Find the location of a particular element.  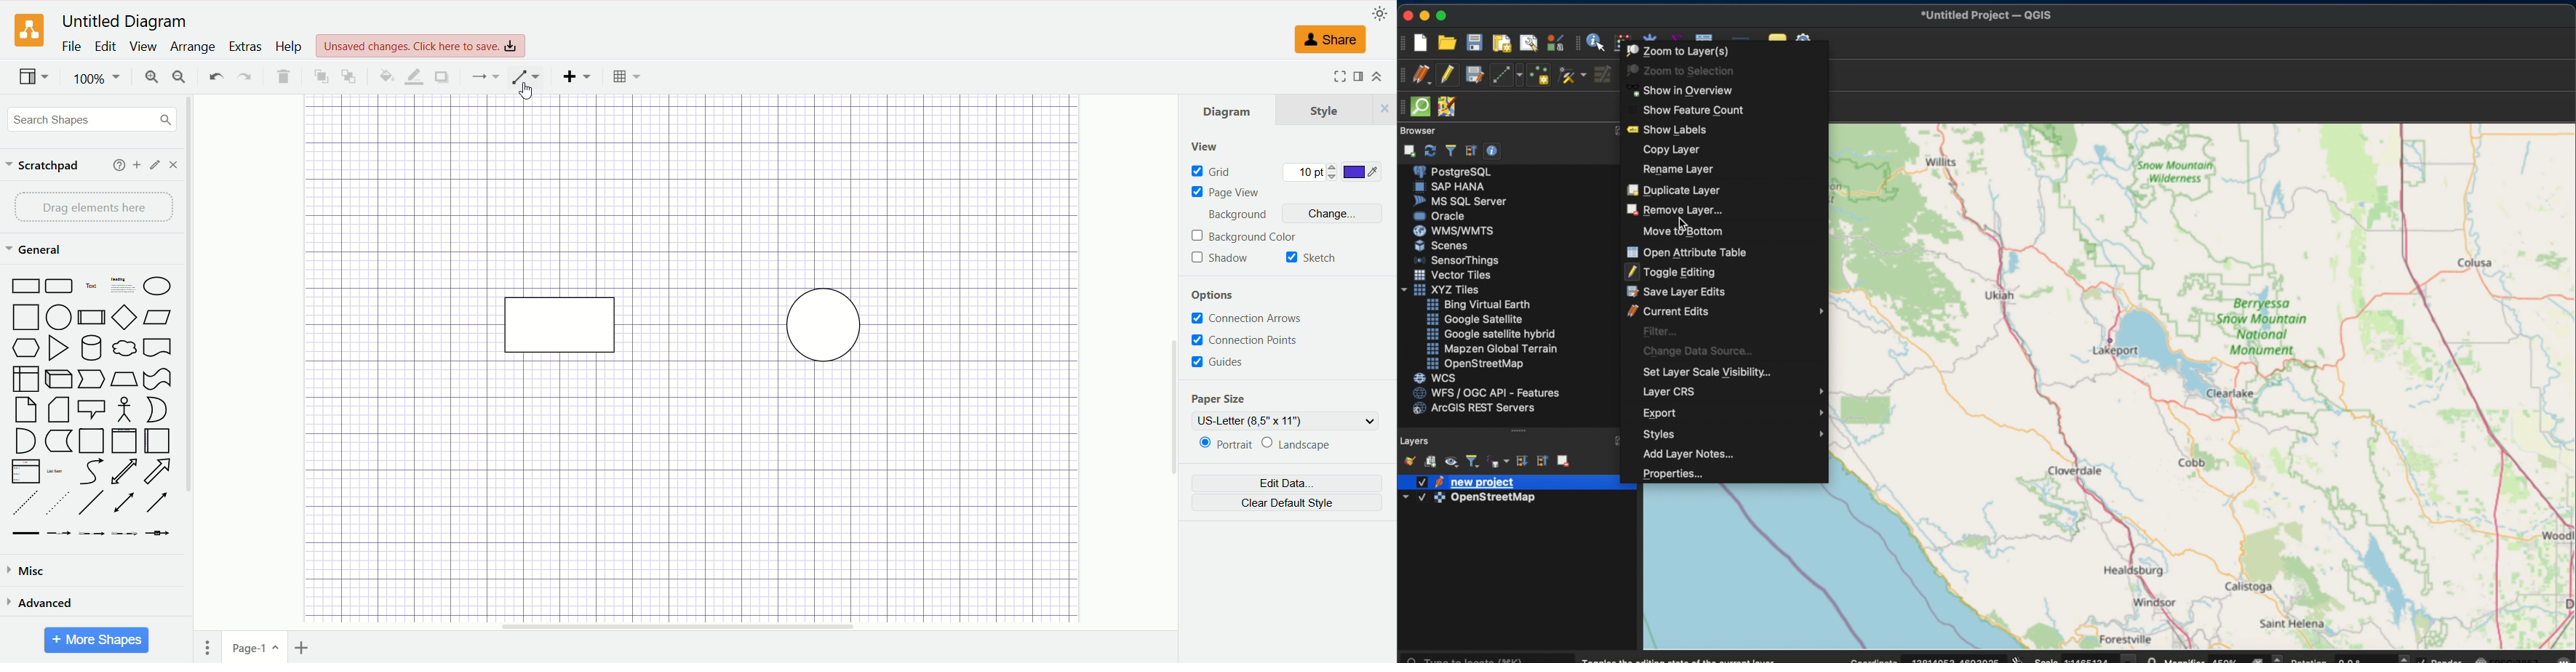

clear default style is located at coordinates (1287, 503).